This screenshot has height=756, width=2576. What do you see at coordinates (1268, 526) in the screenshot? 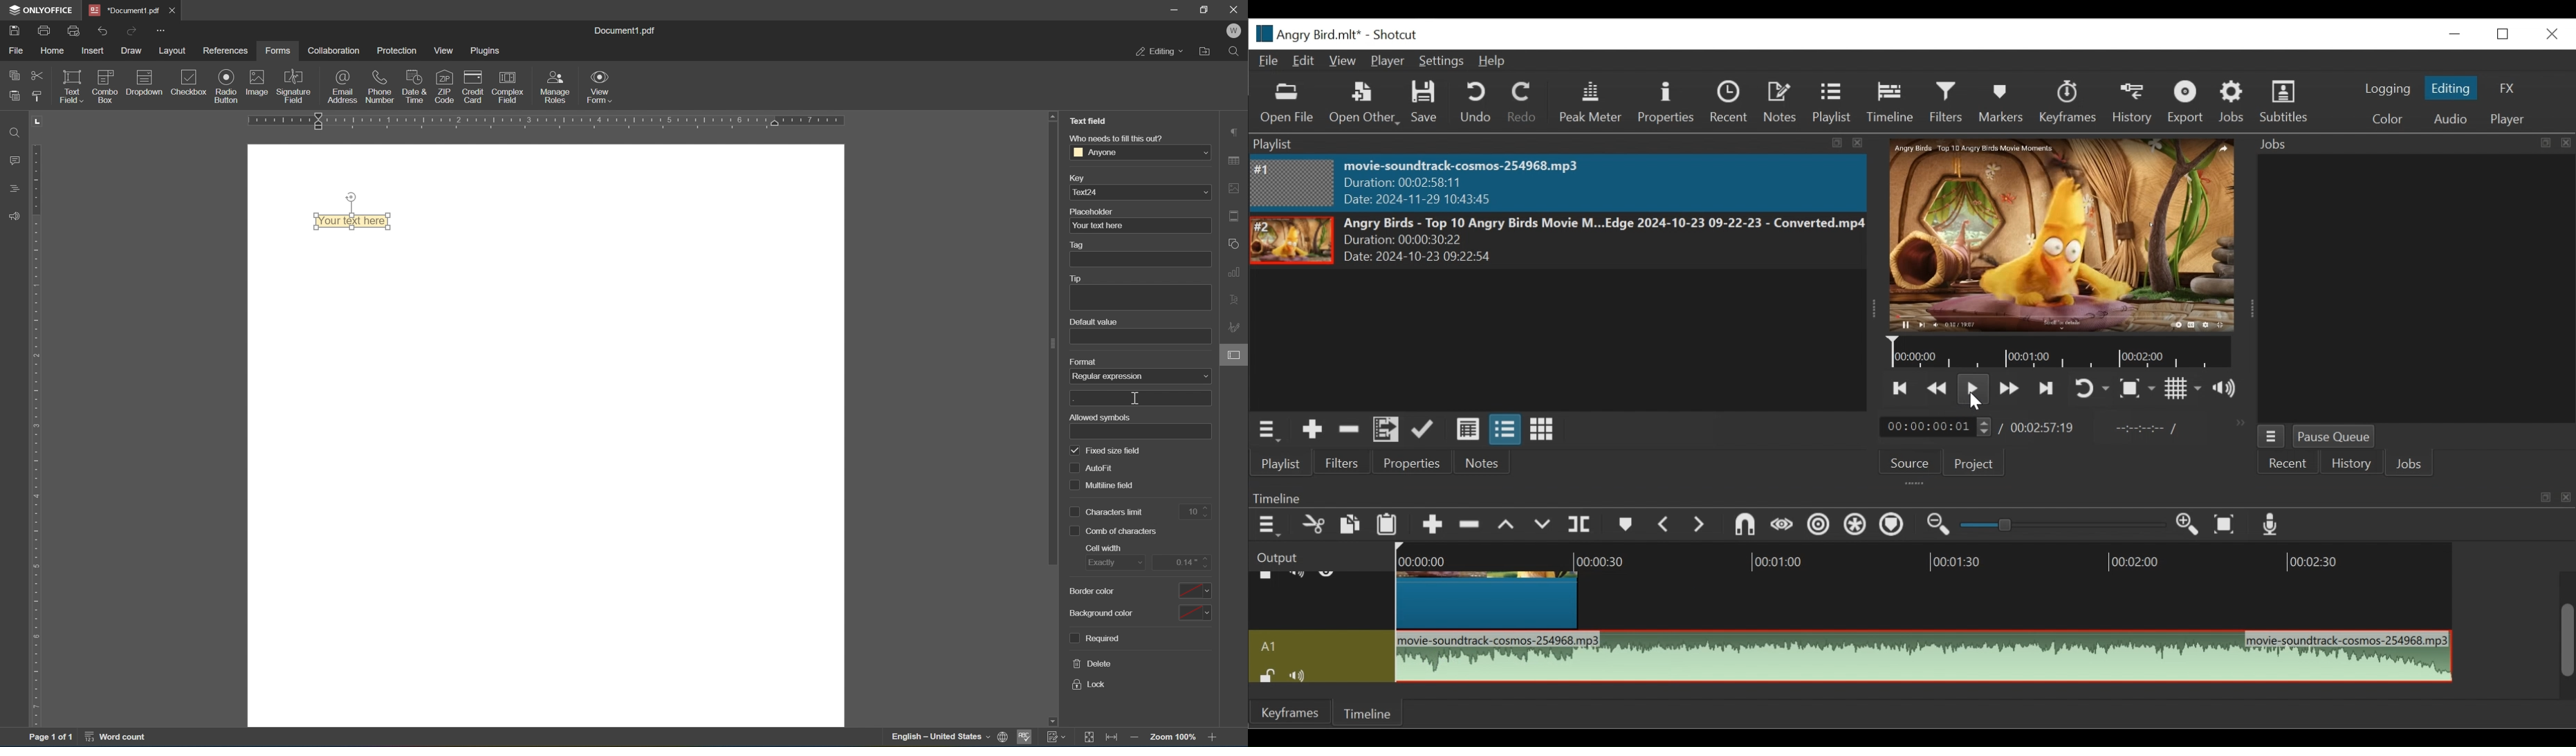
I see `Timeline menu` at bounding box center [1268, 526].